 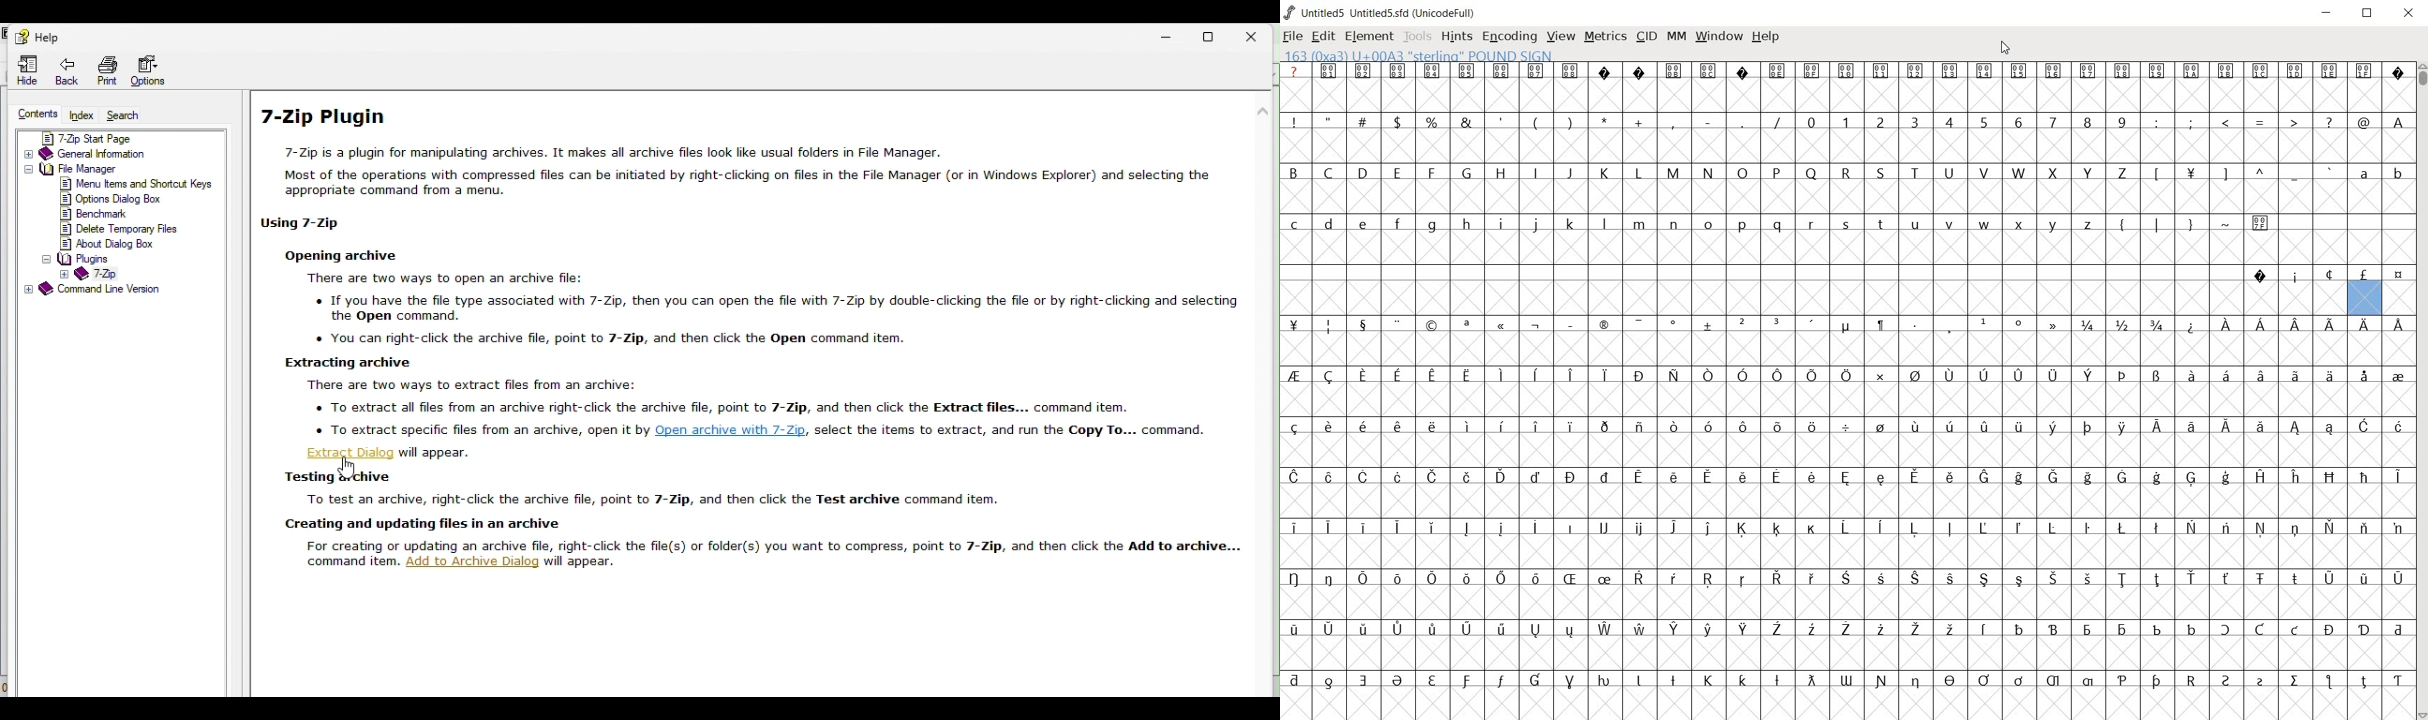 What do you see at coordinates (1639, 173) in the screenshot?
I see `L` at bounding box center [1639, 173].